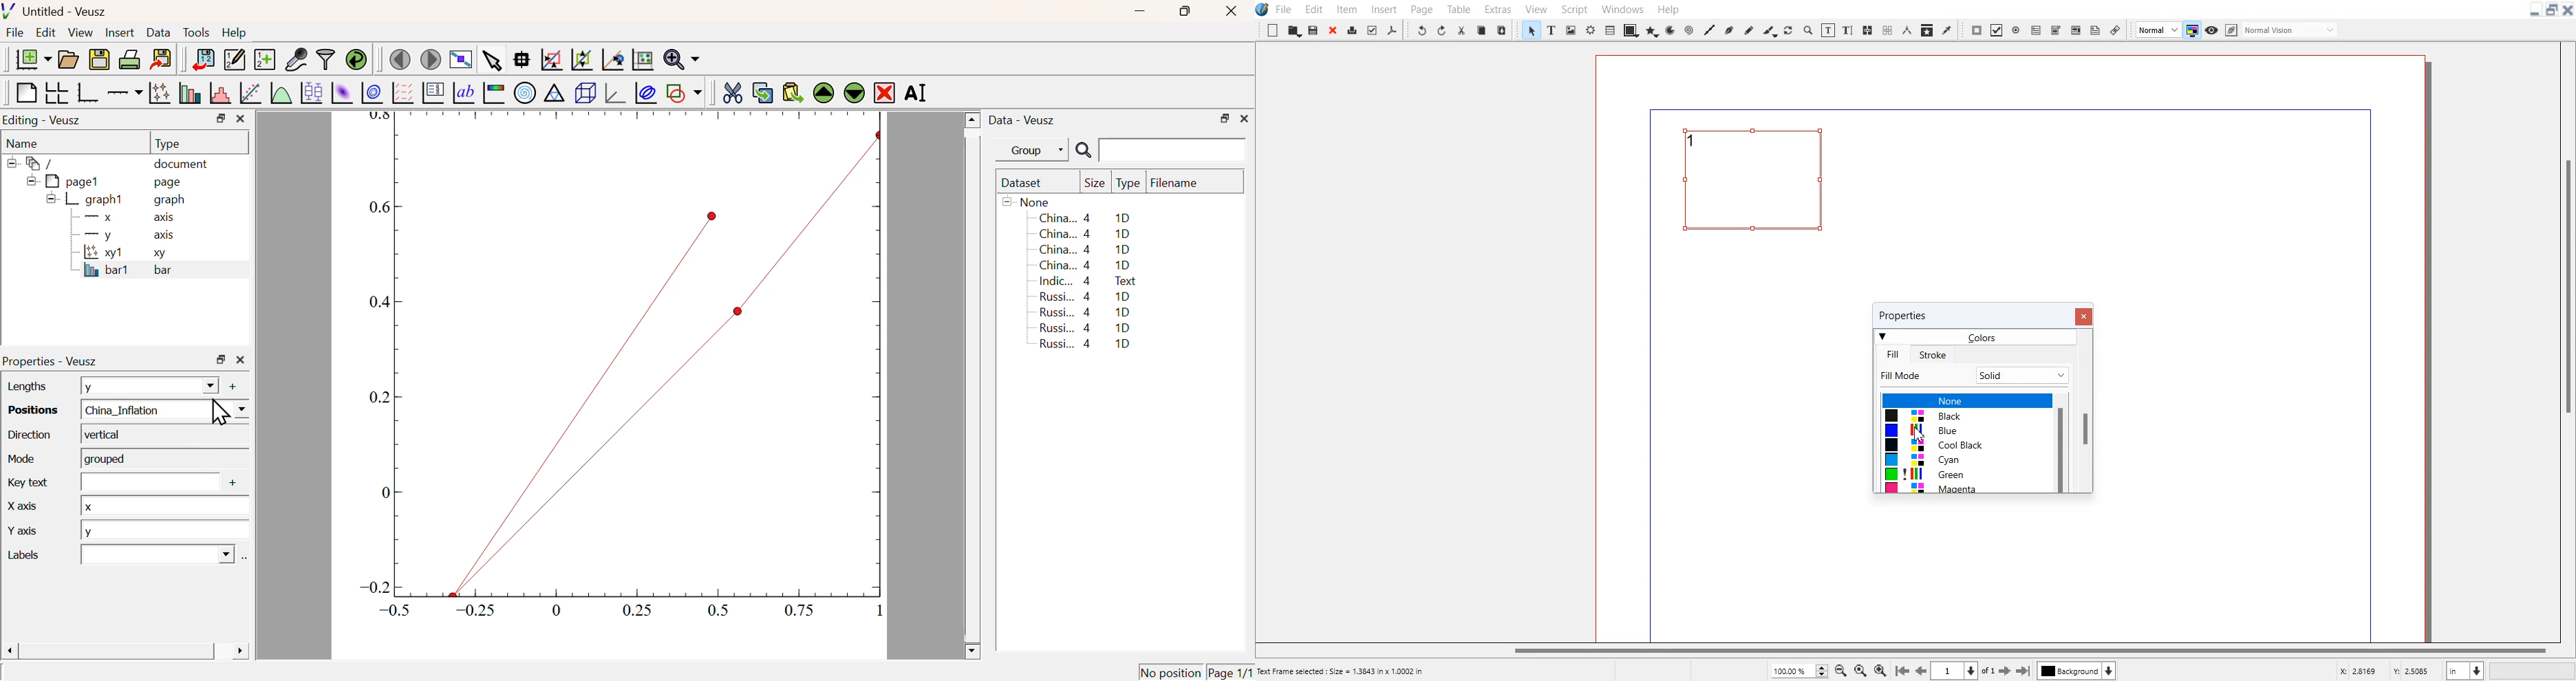 The width and height of the screenshot is (2576, 700). Describe the element at coordinates (2566, 340) in the screenshot. I see `Vertical Scroll bar` at that location.